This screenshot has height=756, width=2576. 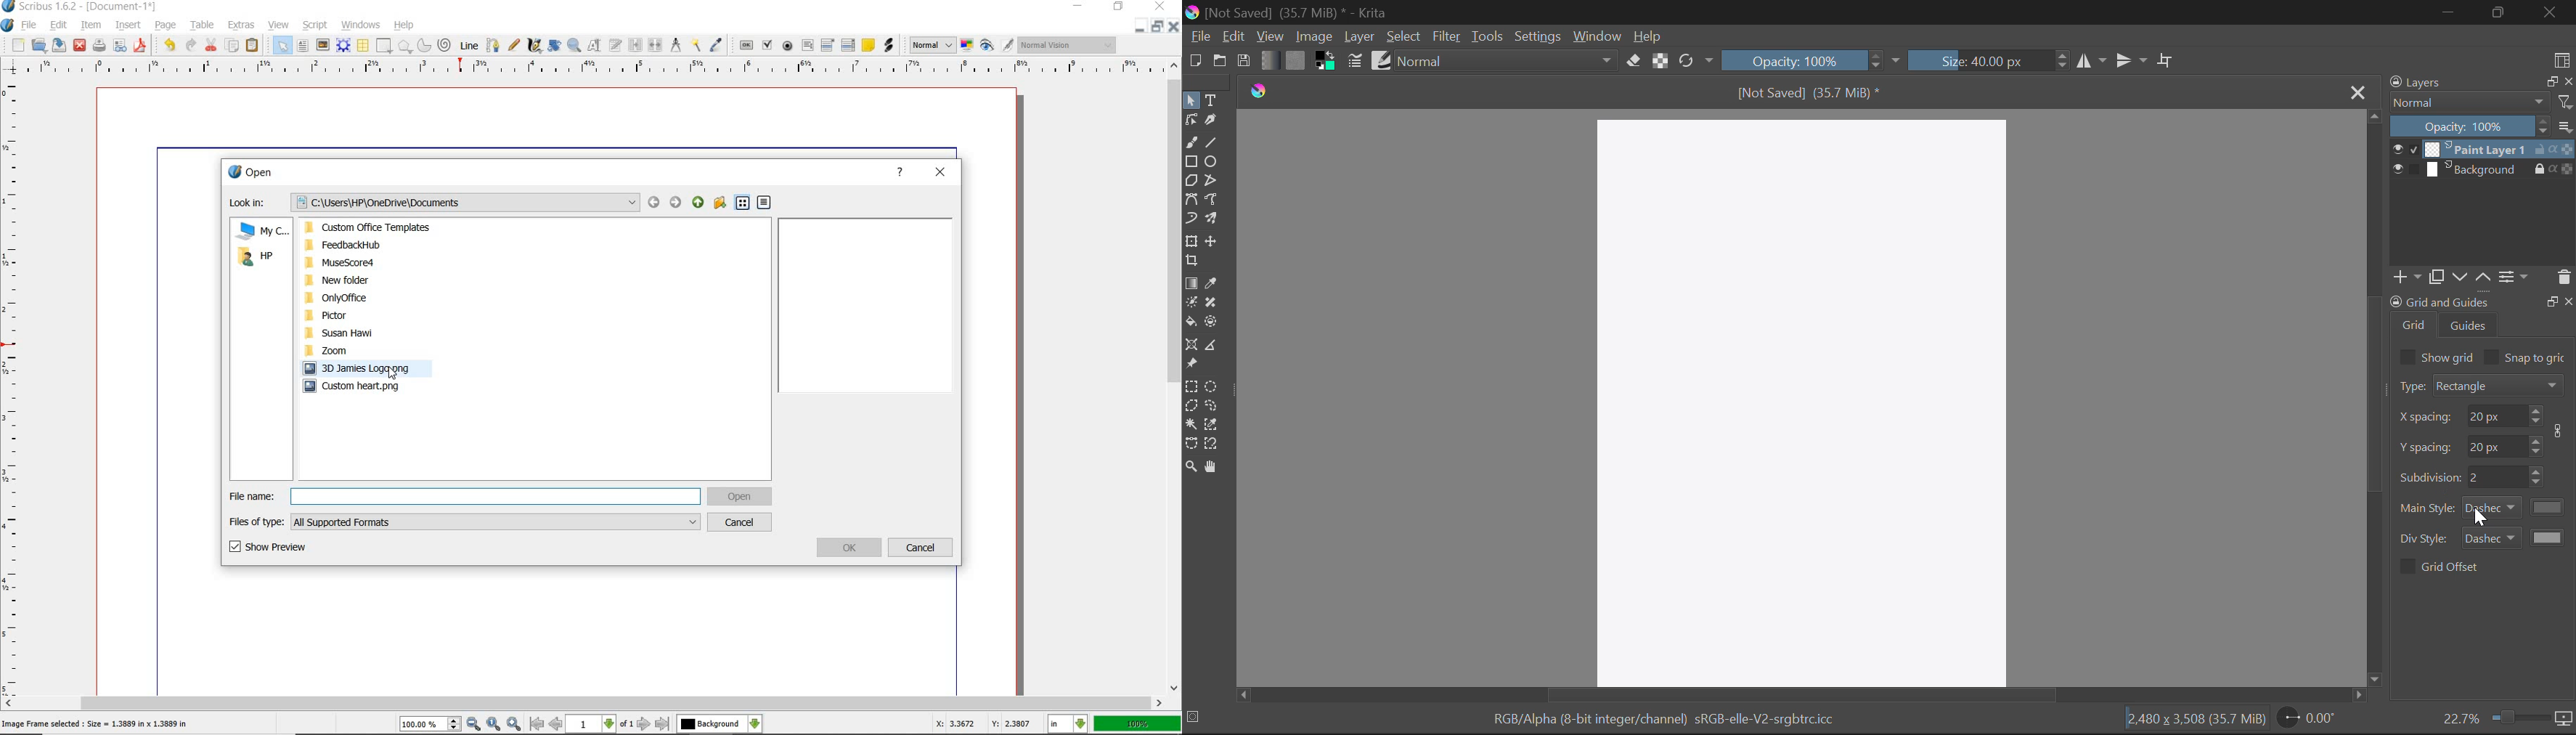 I want to click on show/hide, so click(x=2405, y=169).